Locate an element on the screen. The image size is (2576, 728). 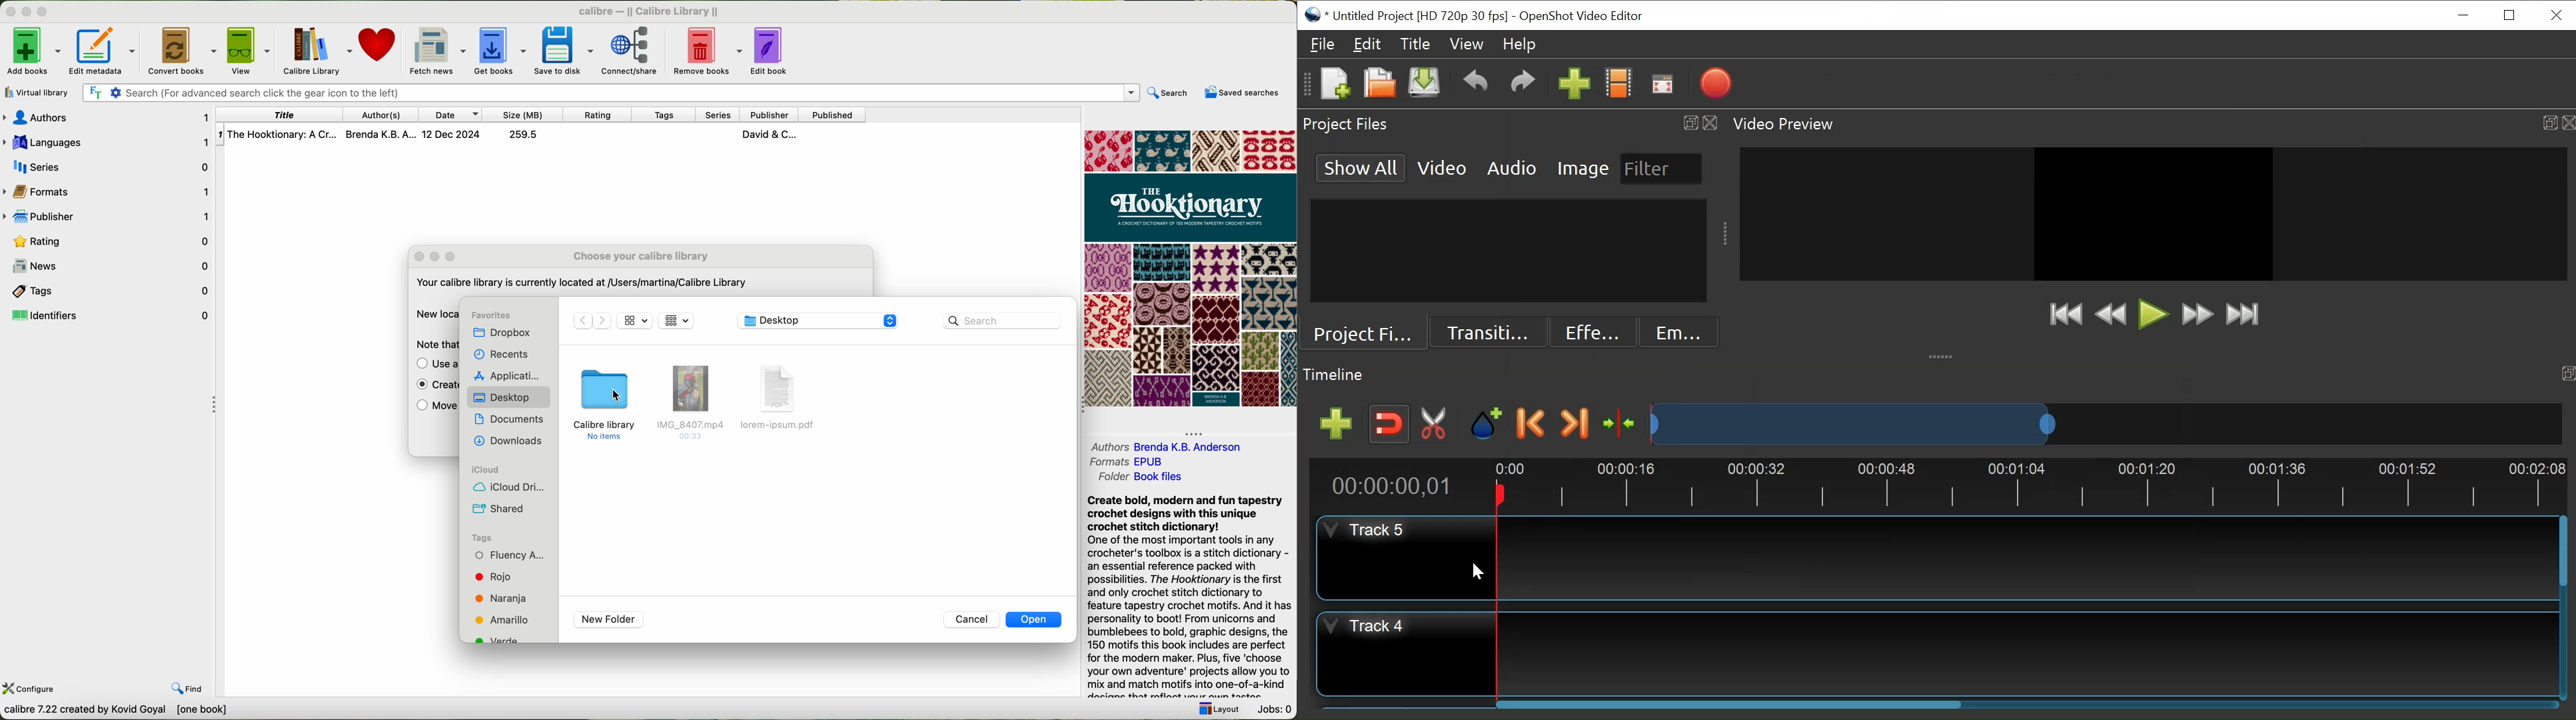
formats EPUB is located at coordinates (1125, 462).